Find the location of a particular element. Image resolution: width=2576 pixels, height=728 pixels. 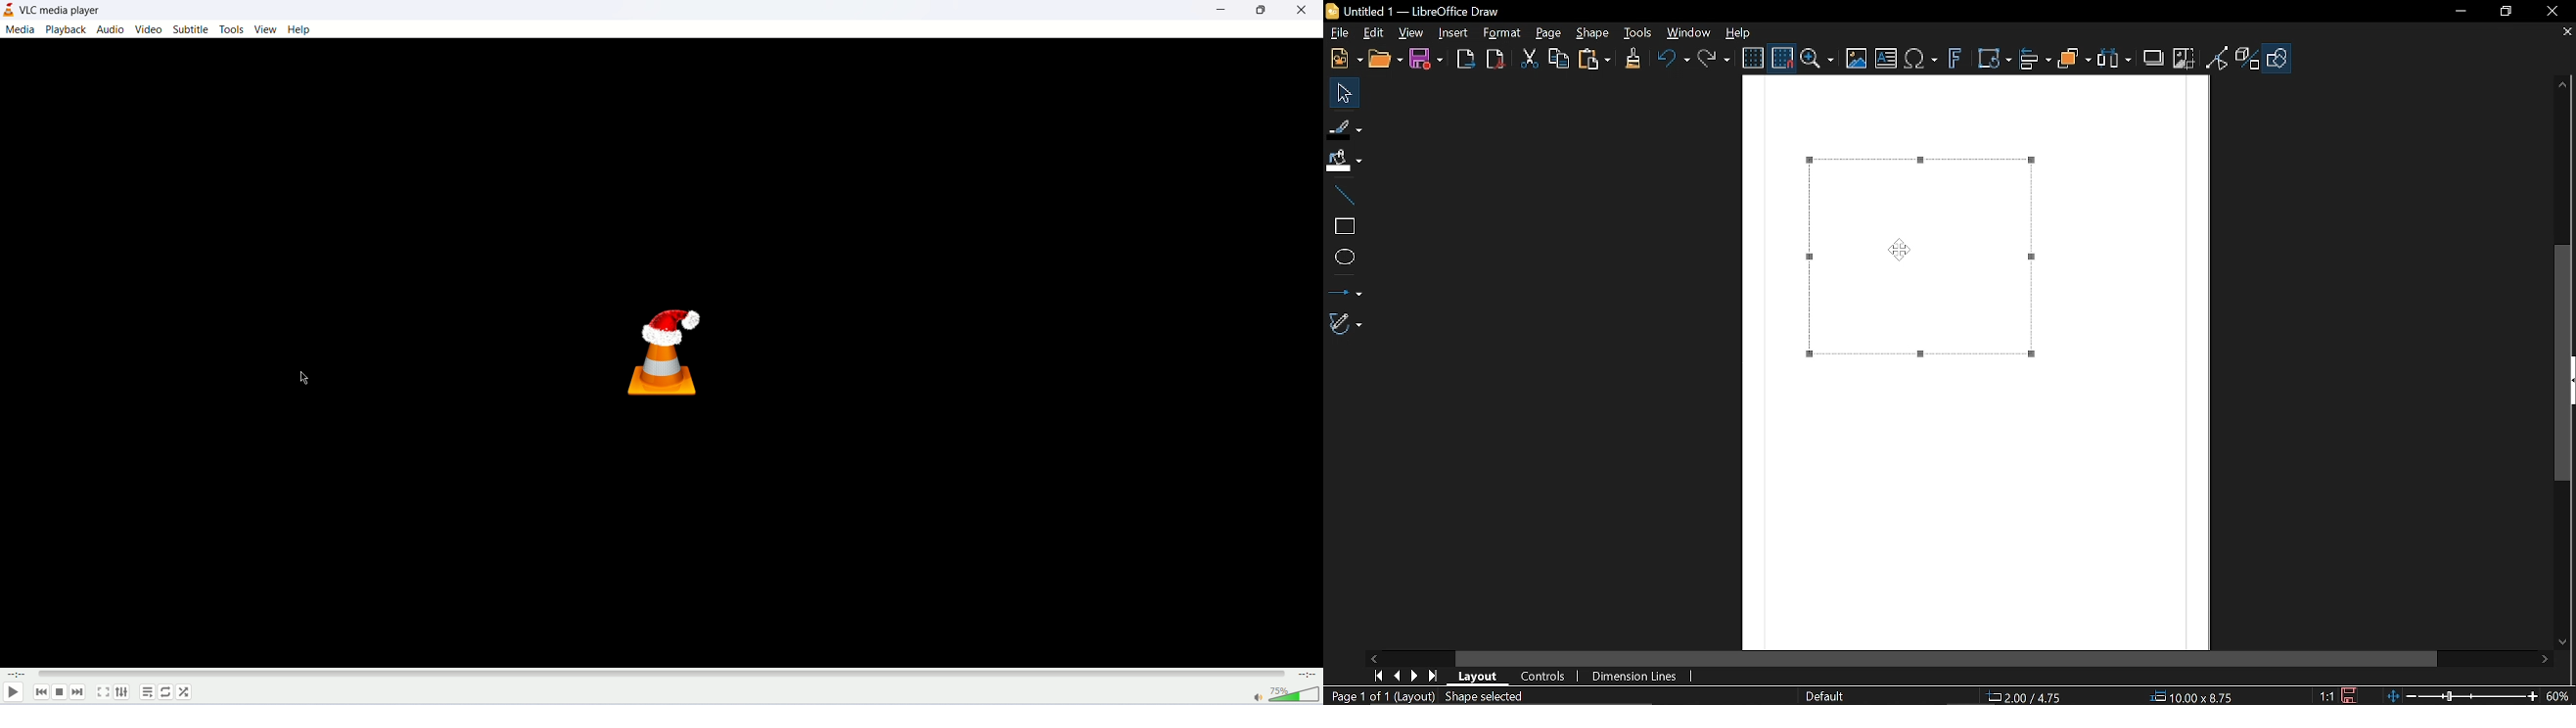

subtitle is located at coordinates (190, 30).